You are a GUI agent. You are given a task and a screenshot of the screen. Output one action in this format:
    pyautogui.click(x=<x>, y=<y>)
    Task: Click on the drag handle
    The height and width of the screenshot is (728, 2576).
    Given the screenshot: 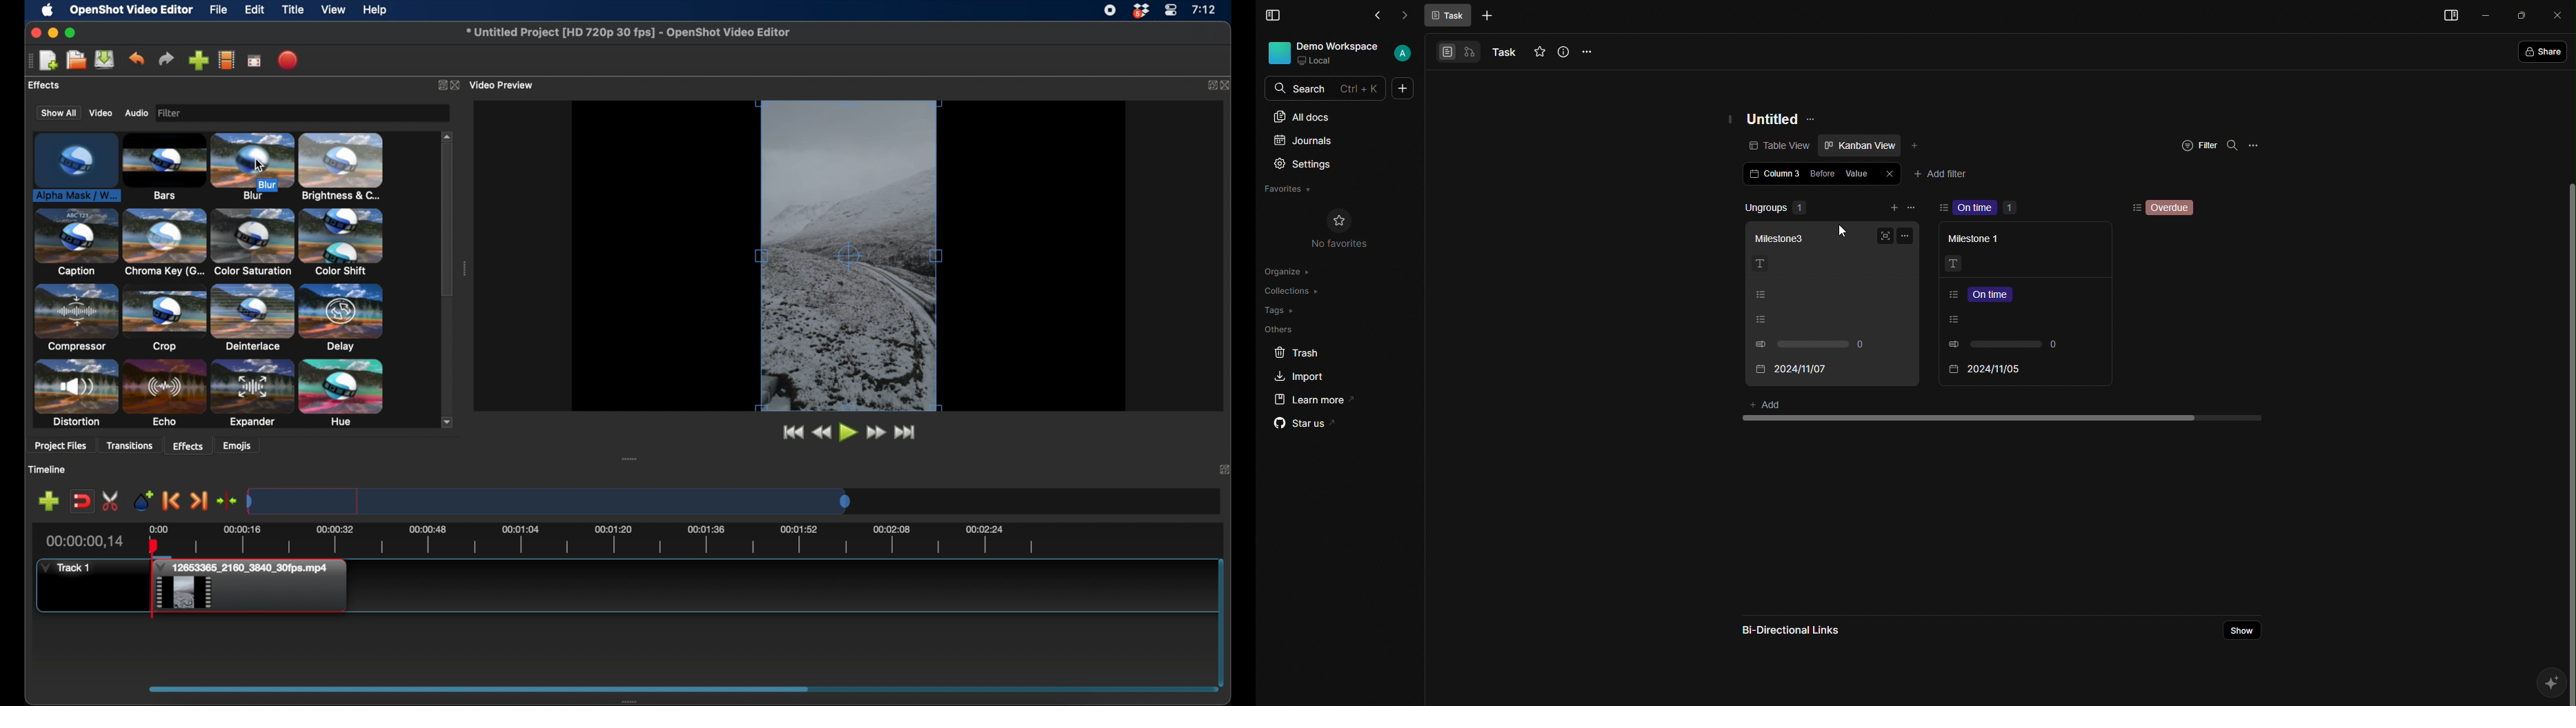 What is the action you would take?
    pyautogui.click(x=629, y=458)
    